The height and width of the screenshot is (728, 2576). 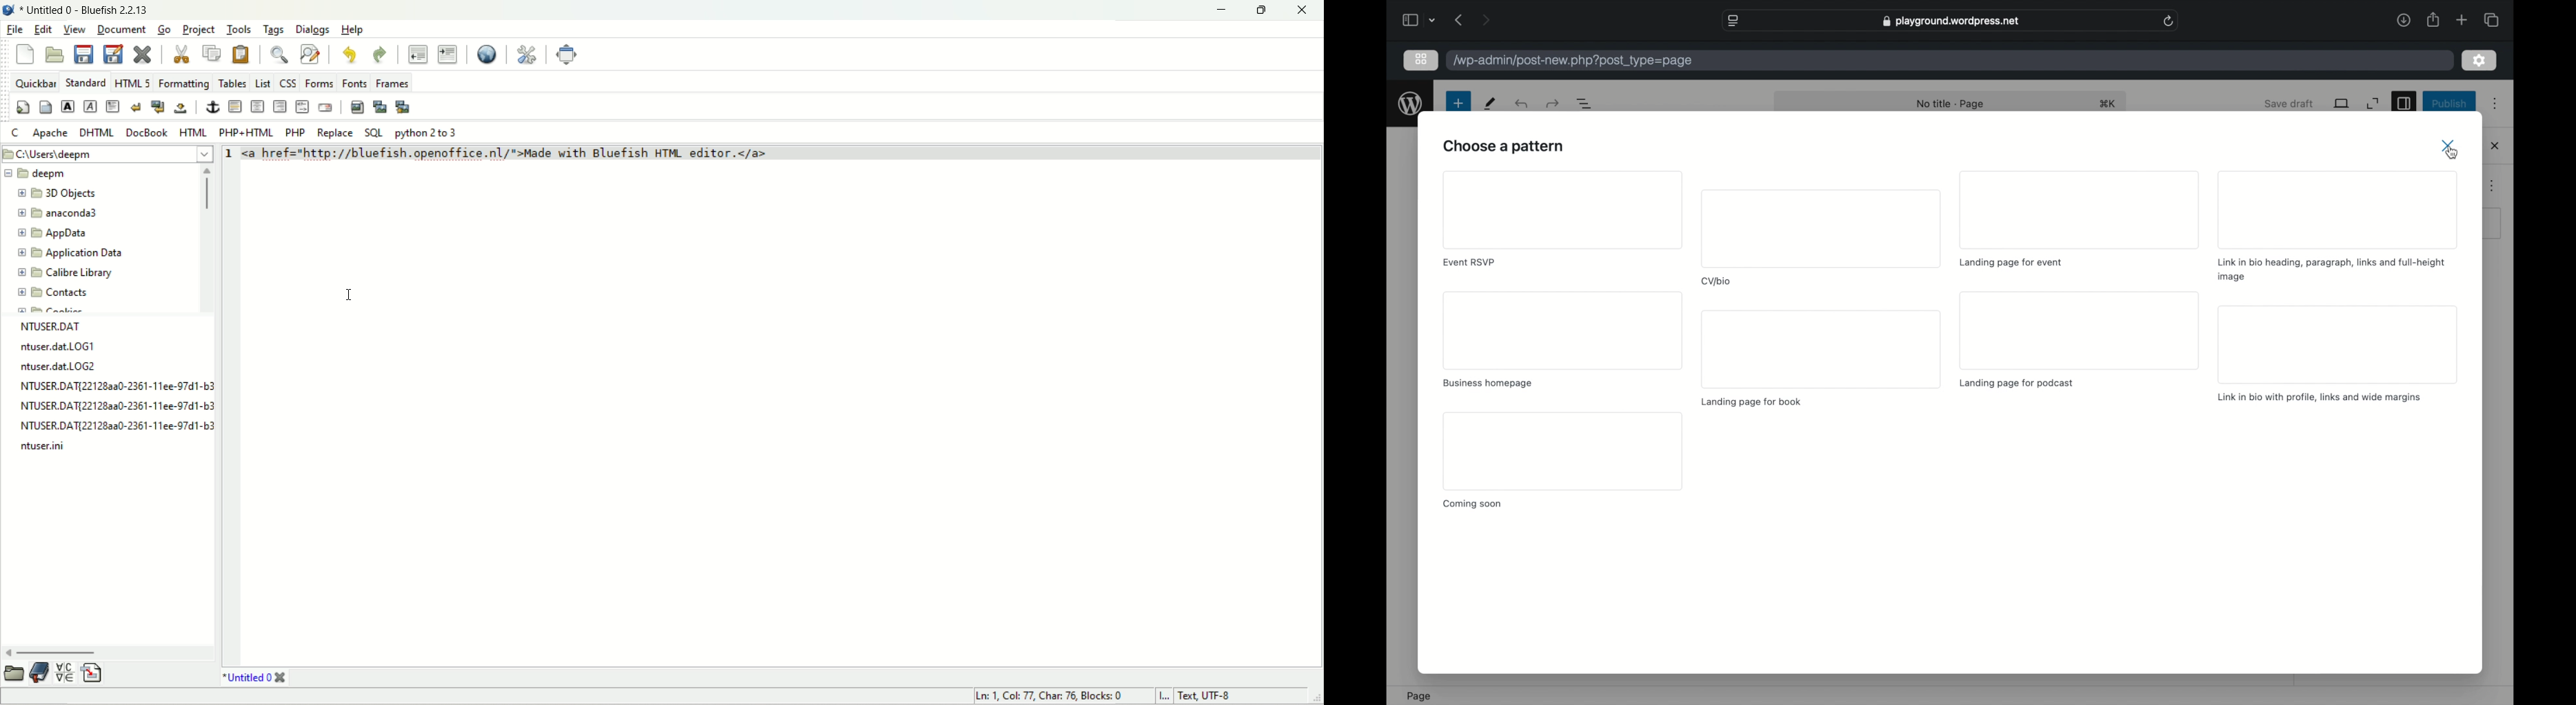 I want to click on landing page for book, so click(x=1753, y=402).